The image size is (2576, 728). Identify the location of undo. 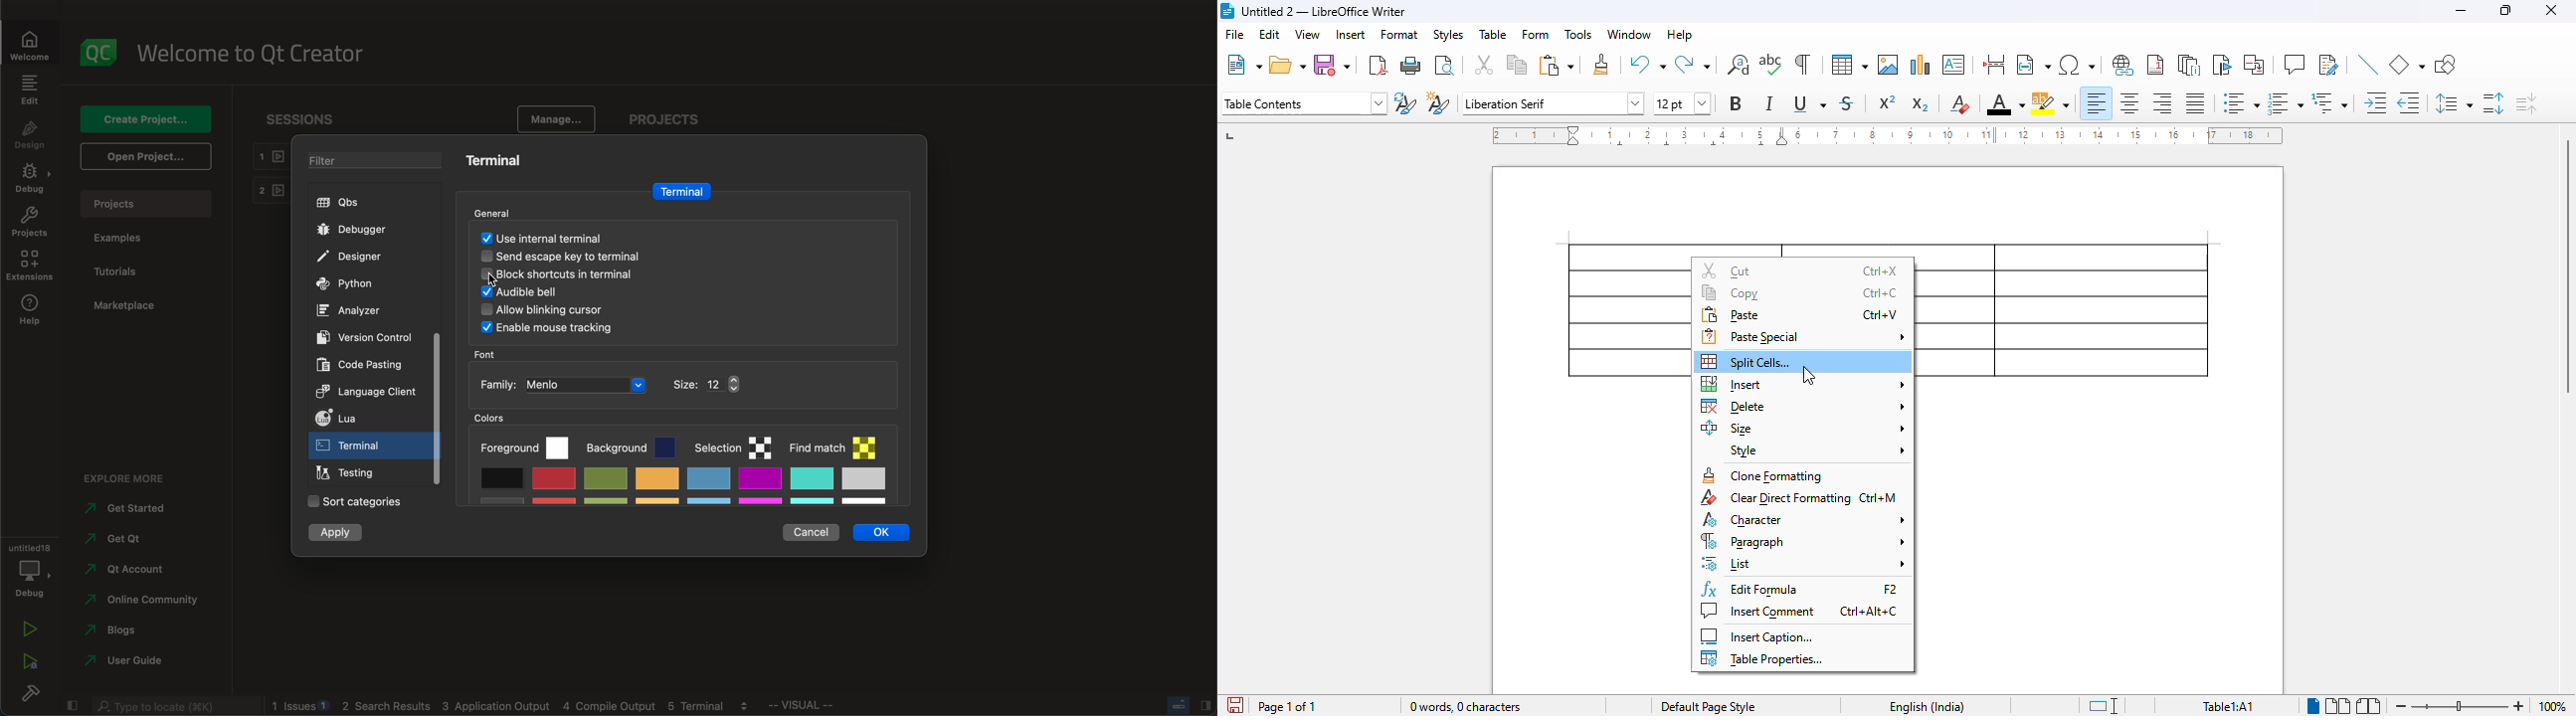
(1648, 64).